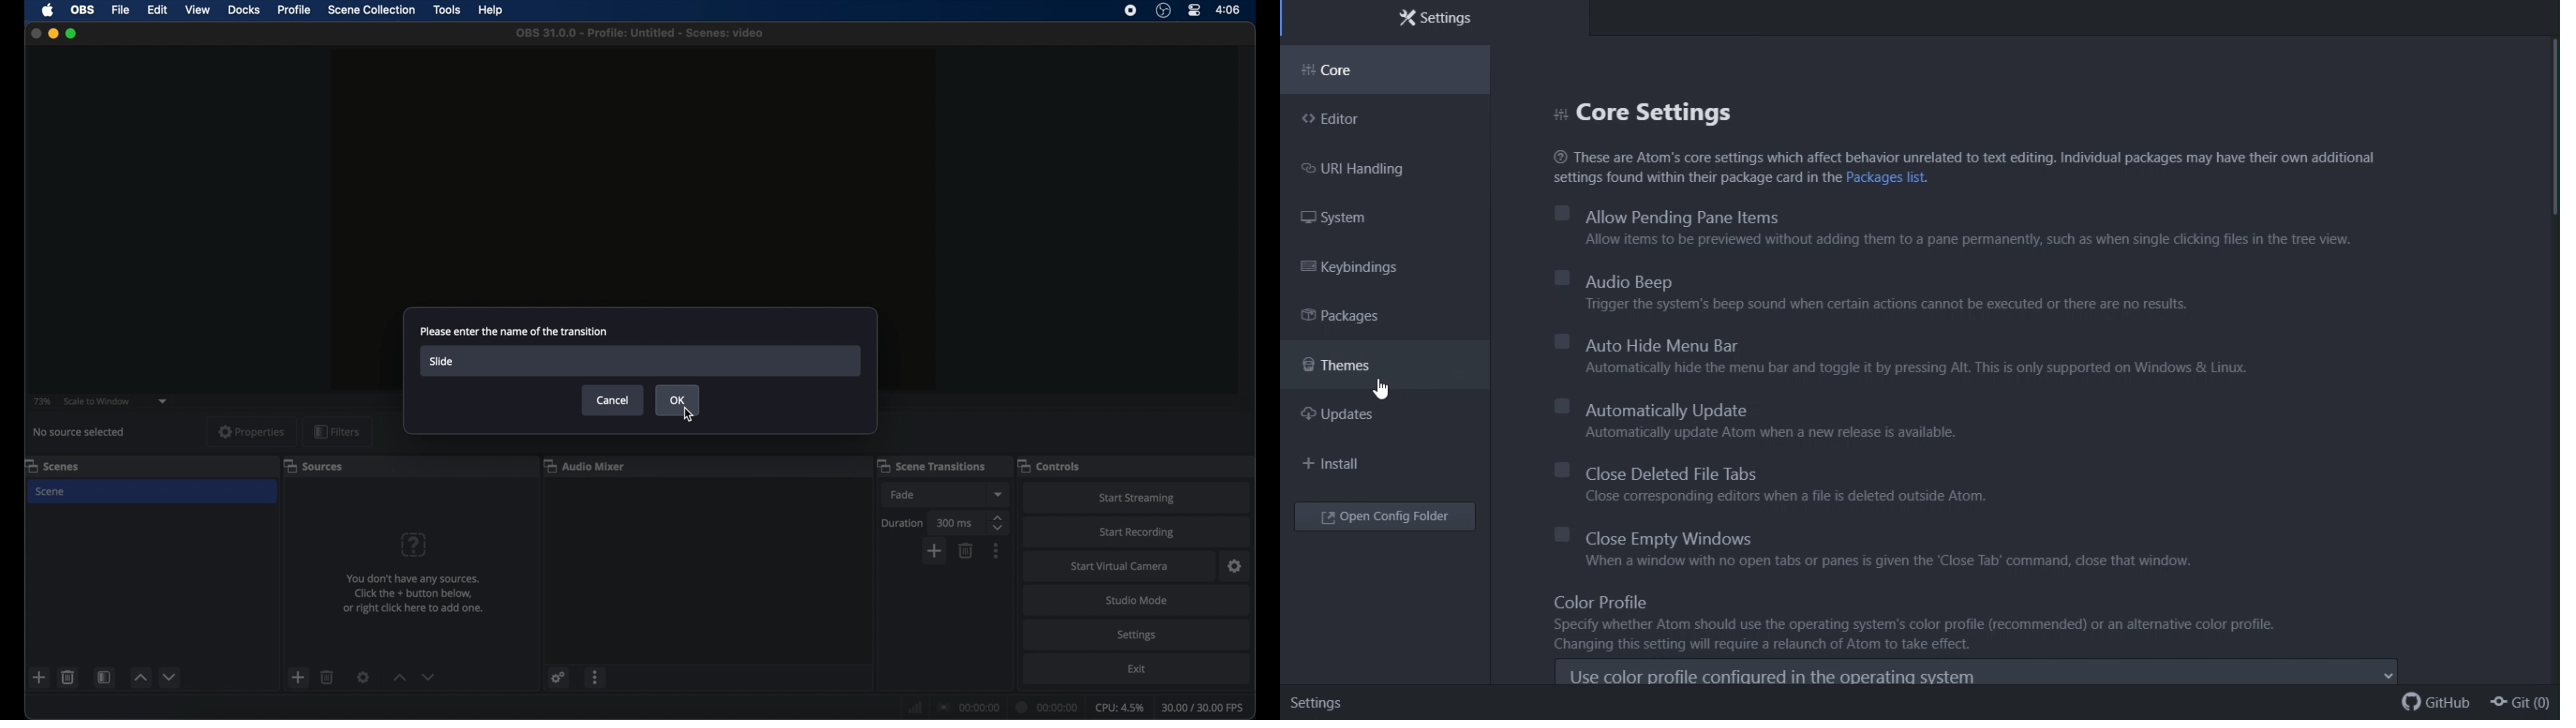  Describe the element at coordinates (1047, 707) in the screenshot. I see `duration` at that location.